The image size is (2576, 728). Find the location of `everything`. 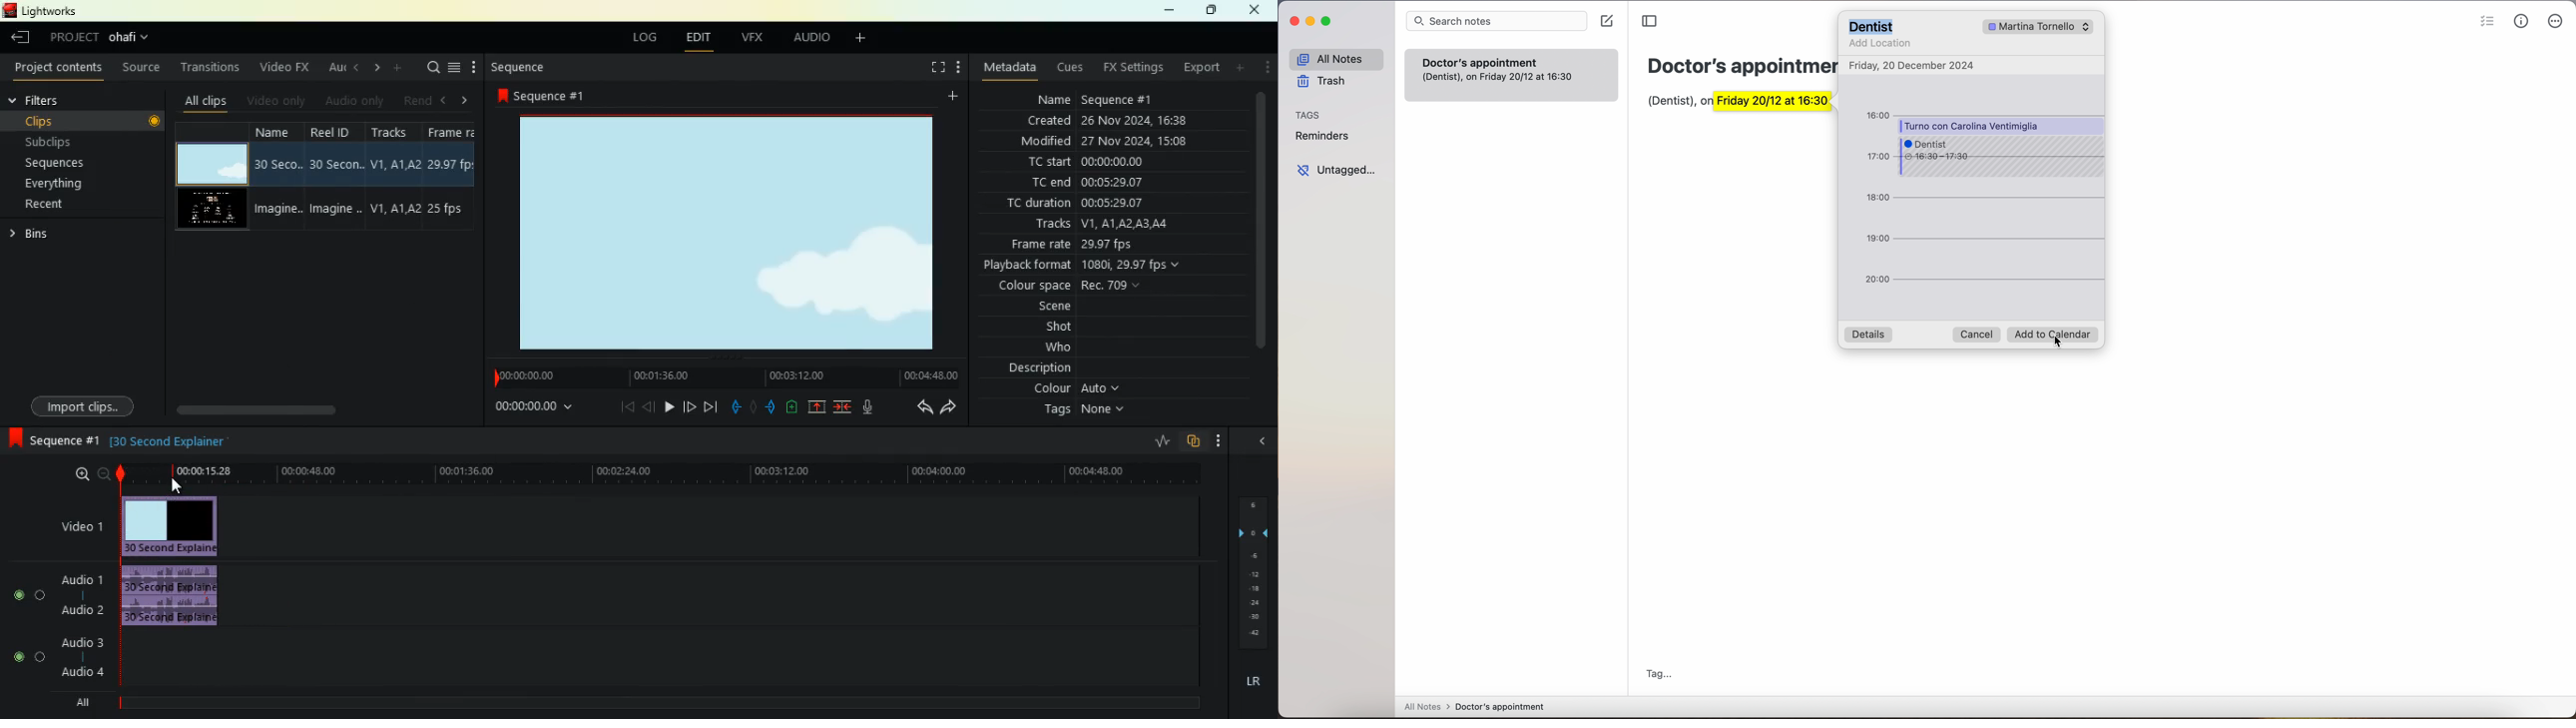

everything is located at coordinates (62, 184).